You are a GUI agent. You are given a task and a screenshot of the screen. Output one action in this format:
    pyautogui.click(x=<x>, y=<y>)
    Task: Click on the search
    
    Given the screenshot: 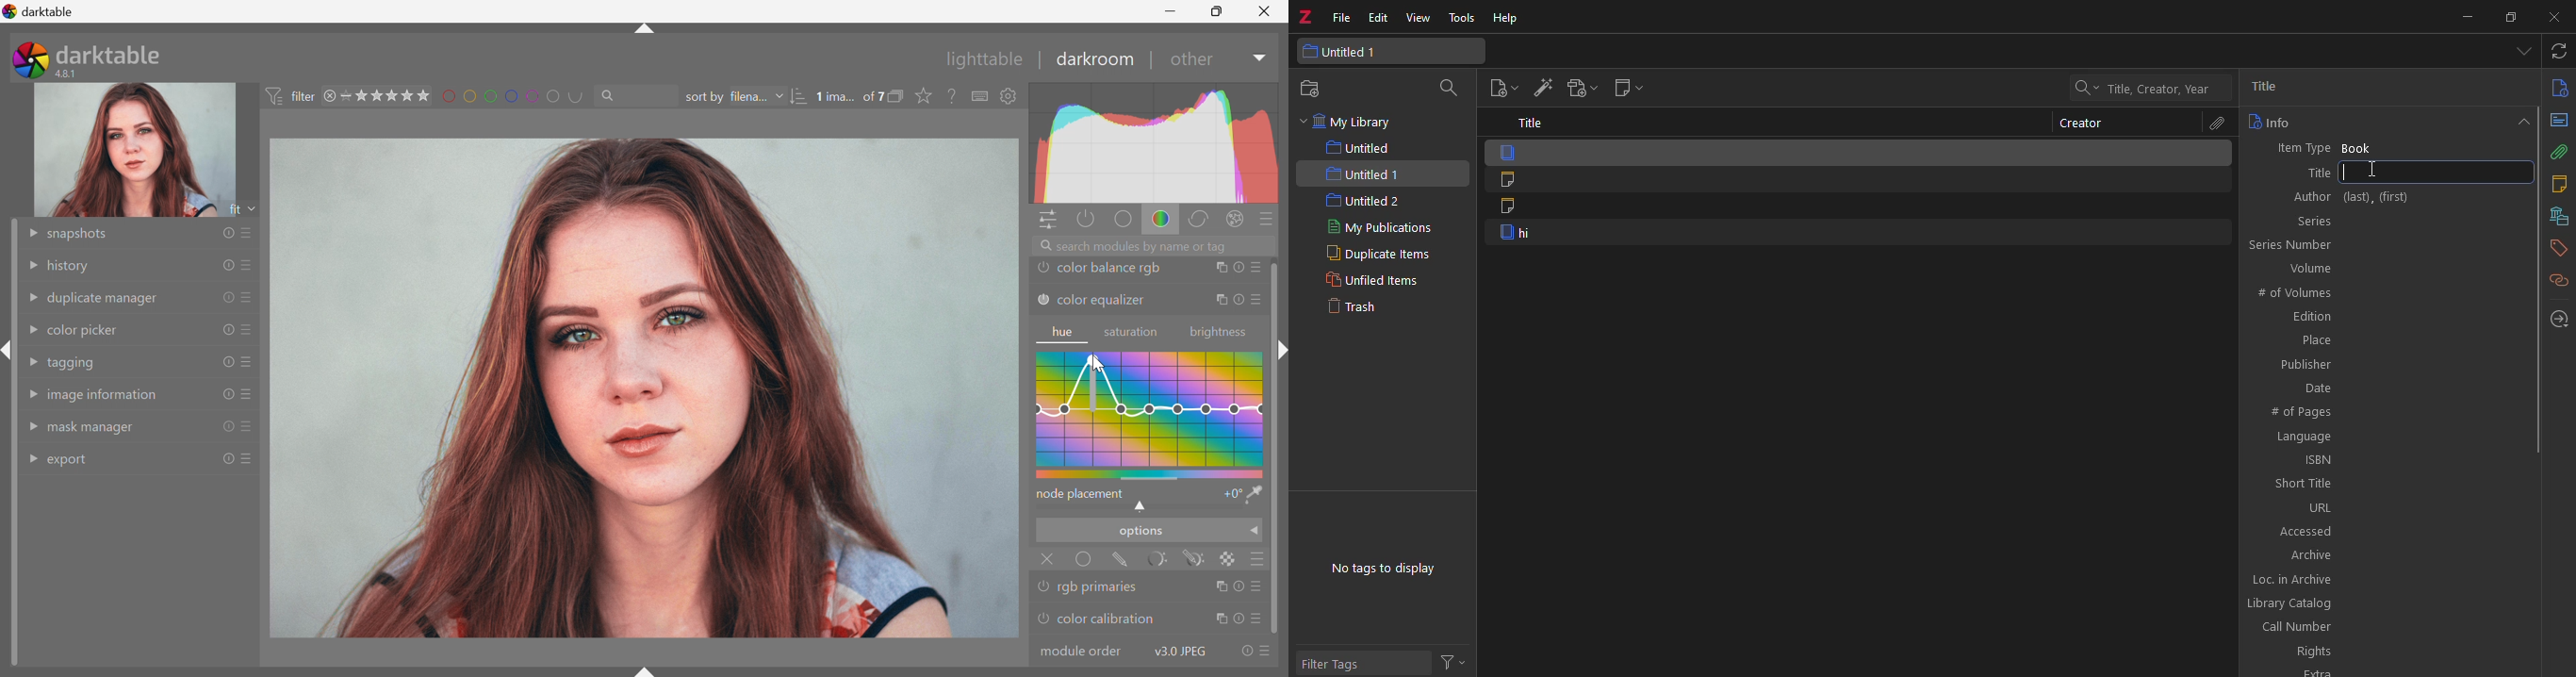 What is the action you would take?
    pyautogui.click(x=1452, y=88)
    